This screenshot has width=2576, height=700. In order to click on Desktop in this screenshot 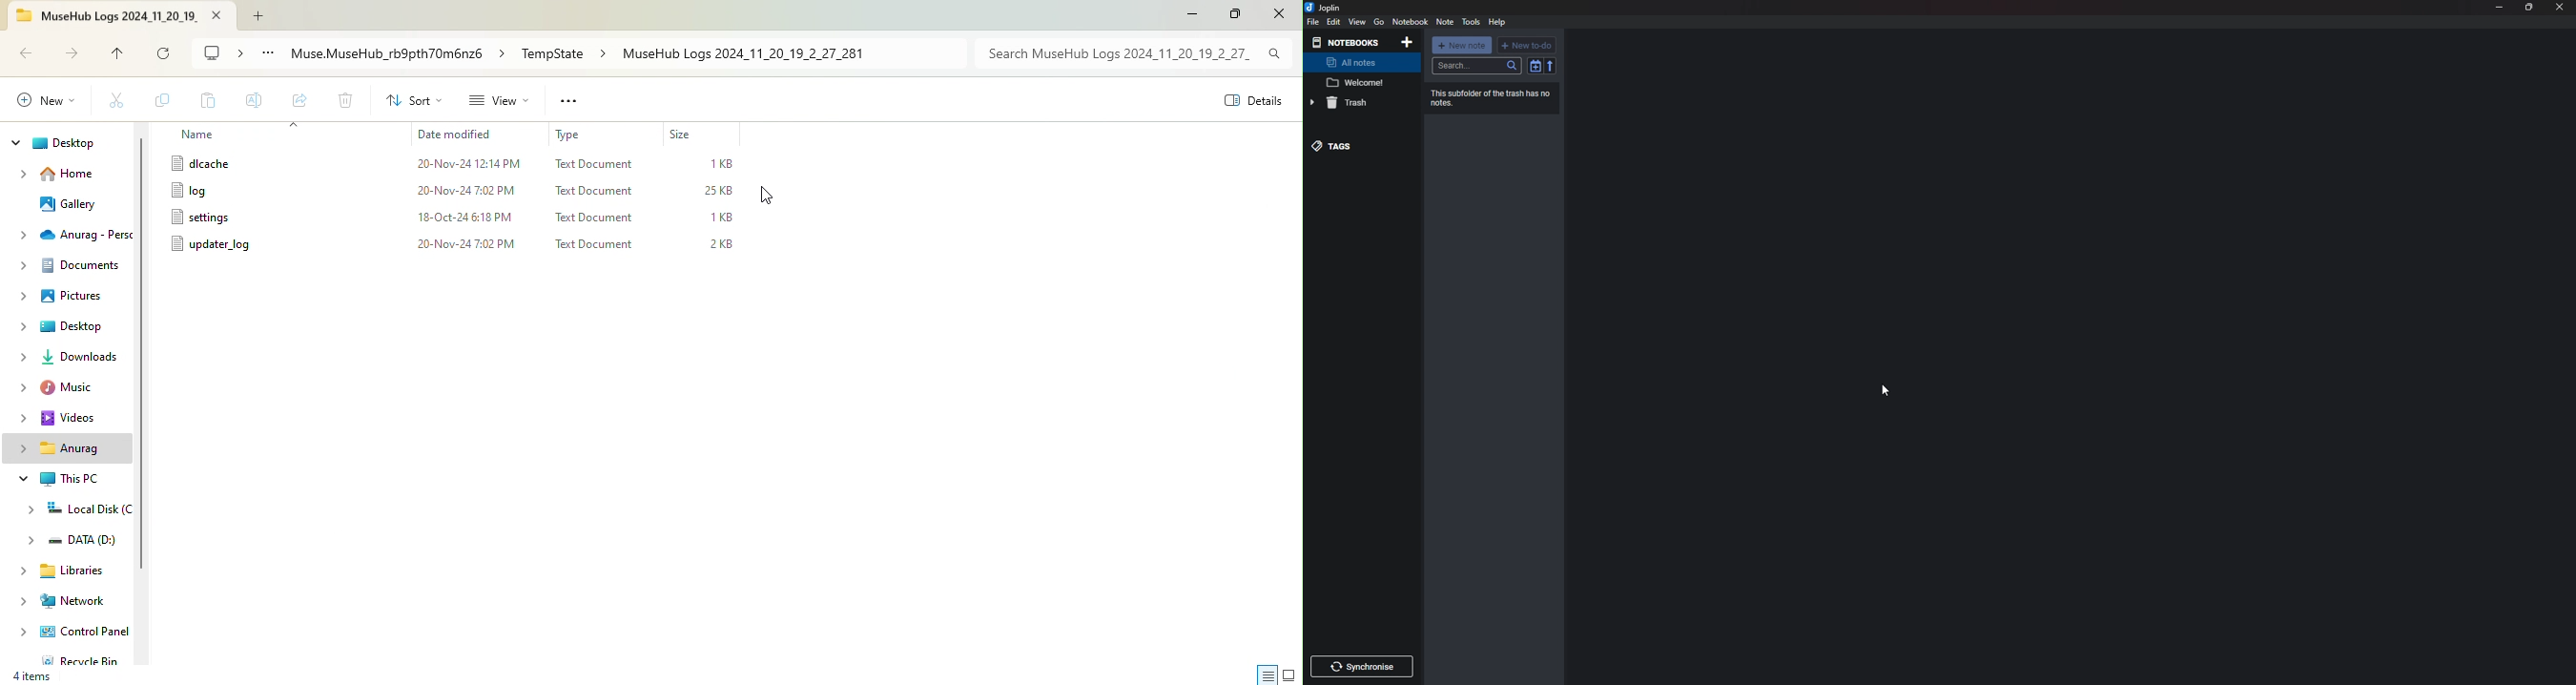, I will do `click(72, 327)`.